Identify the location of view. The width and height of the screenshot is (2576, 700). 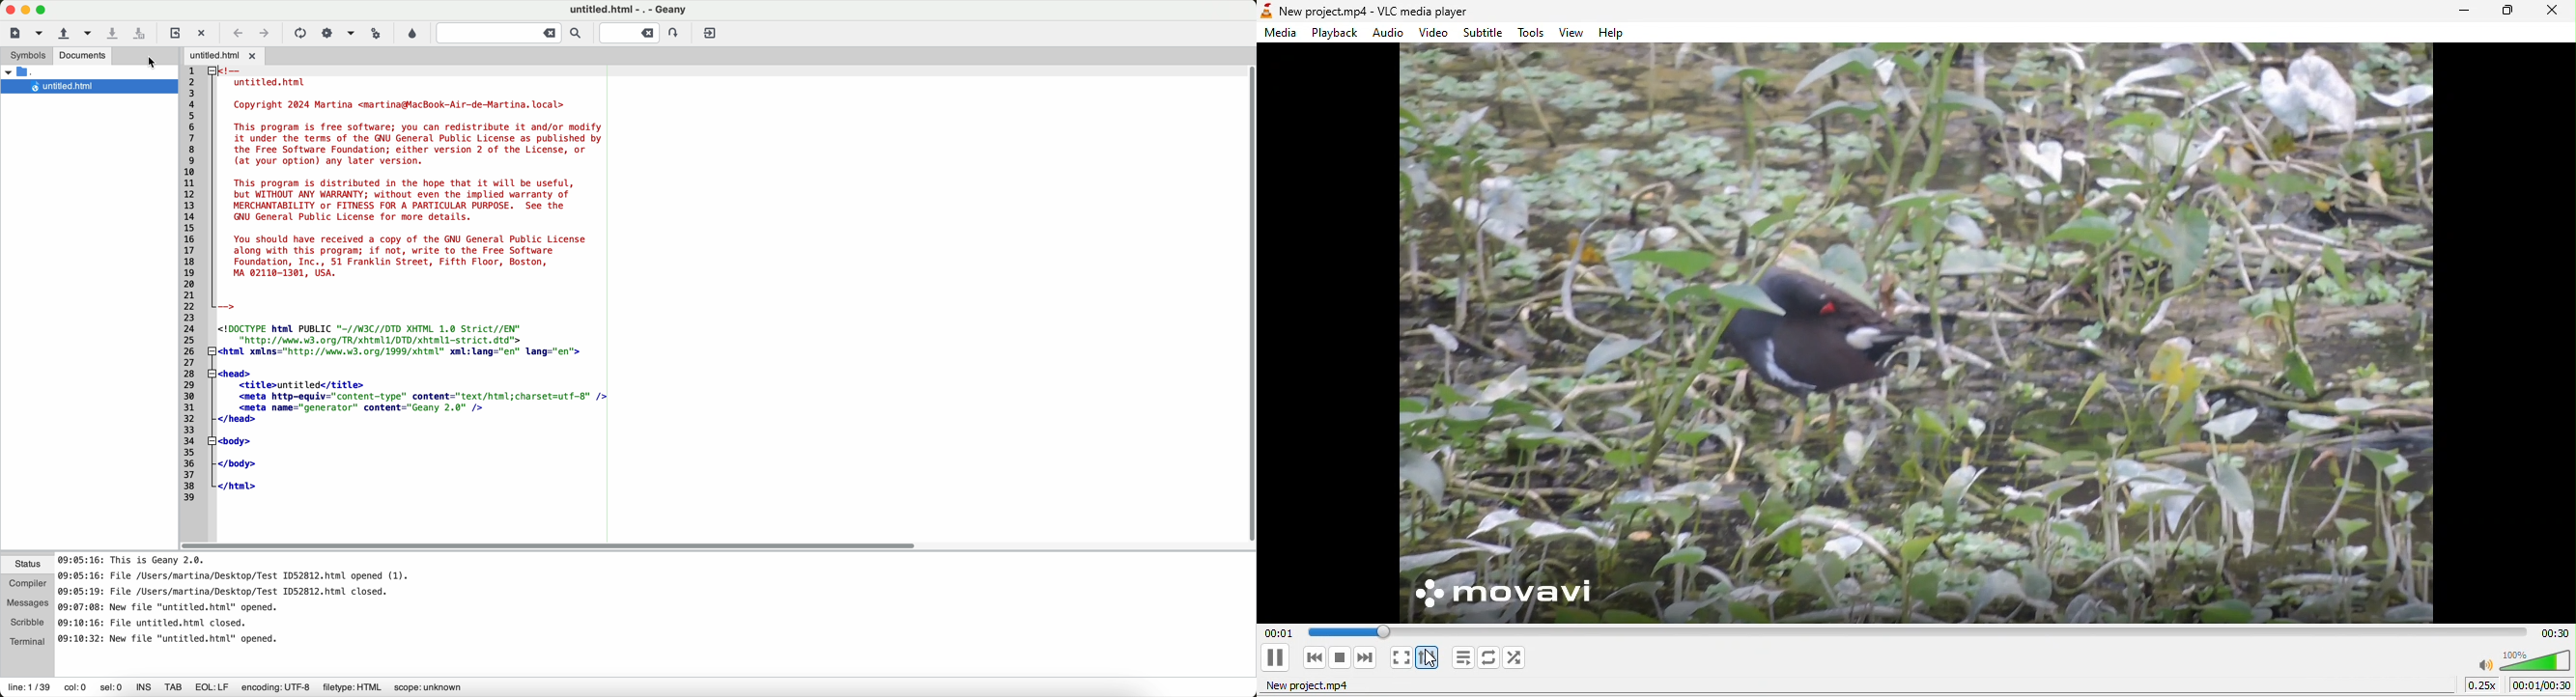
(1570, 33).